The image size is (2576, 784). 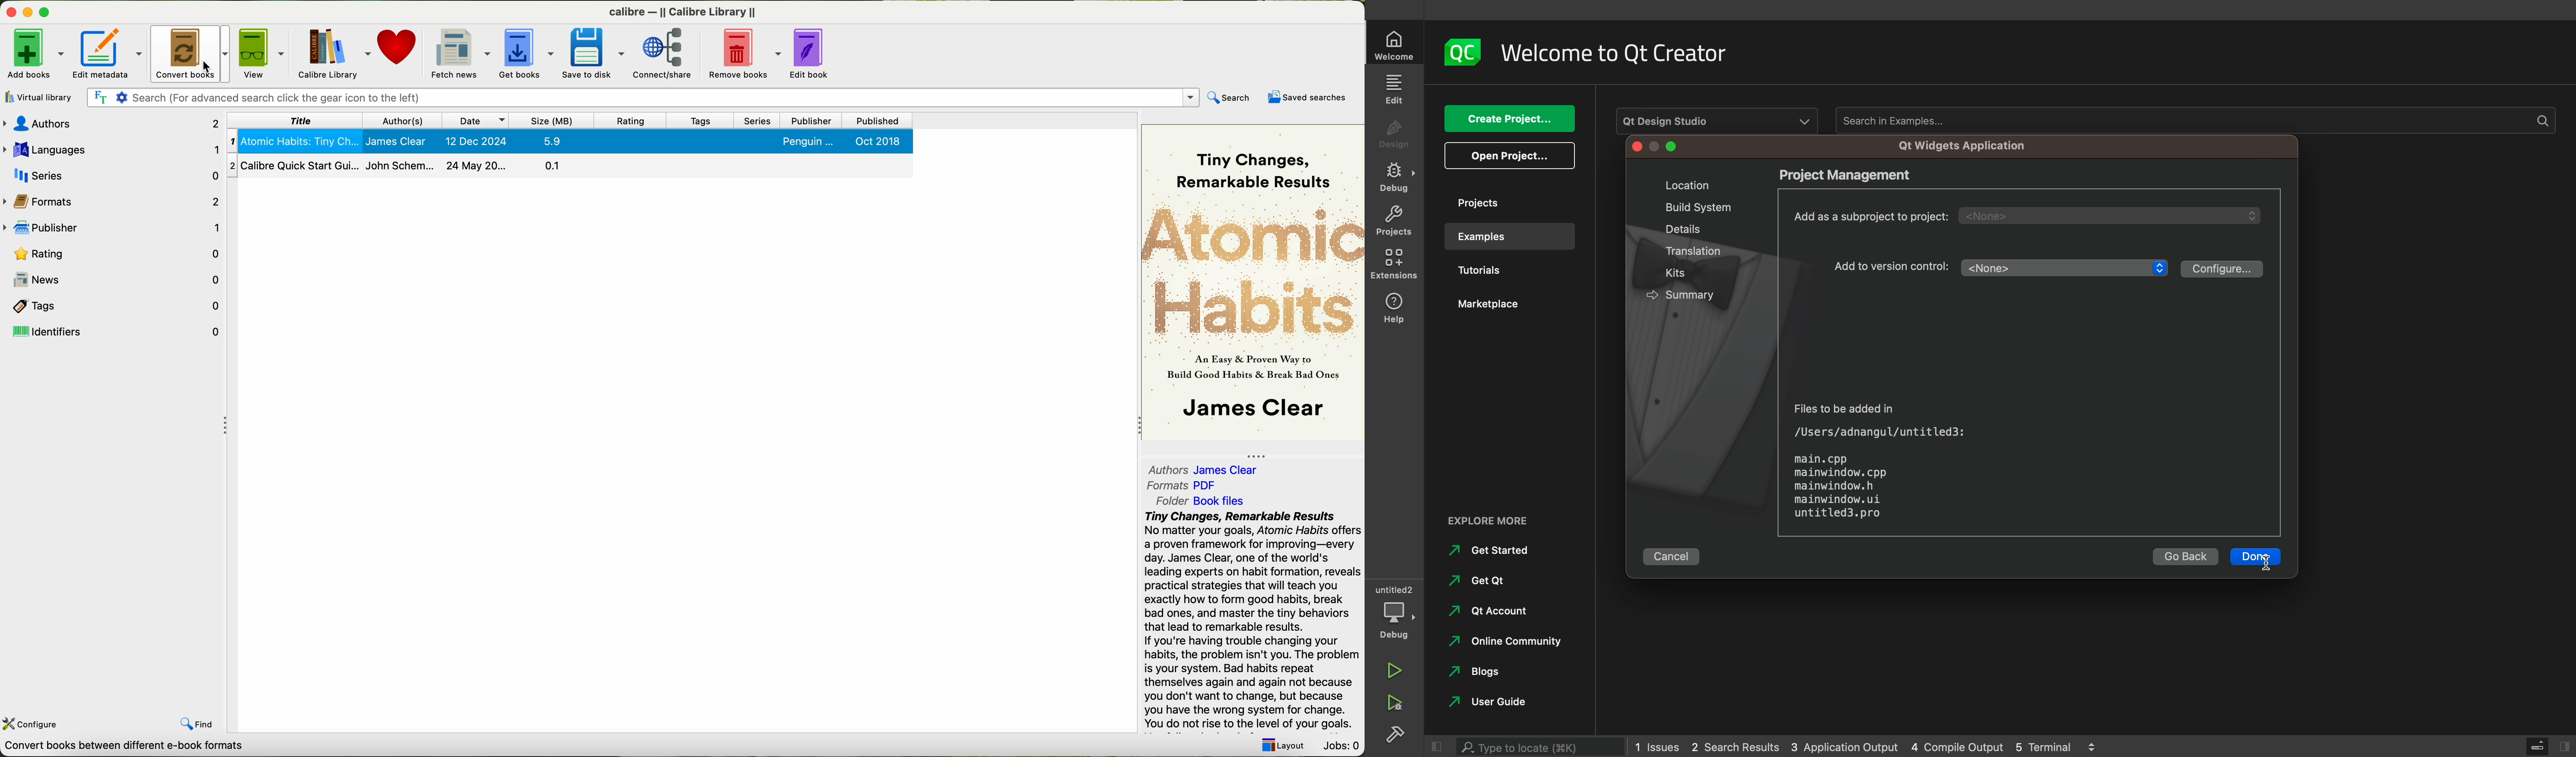 What do you see at coordinates (1211, 469) in the screenshot?
I see `authors` at bounding box center [1211, 469].